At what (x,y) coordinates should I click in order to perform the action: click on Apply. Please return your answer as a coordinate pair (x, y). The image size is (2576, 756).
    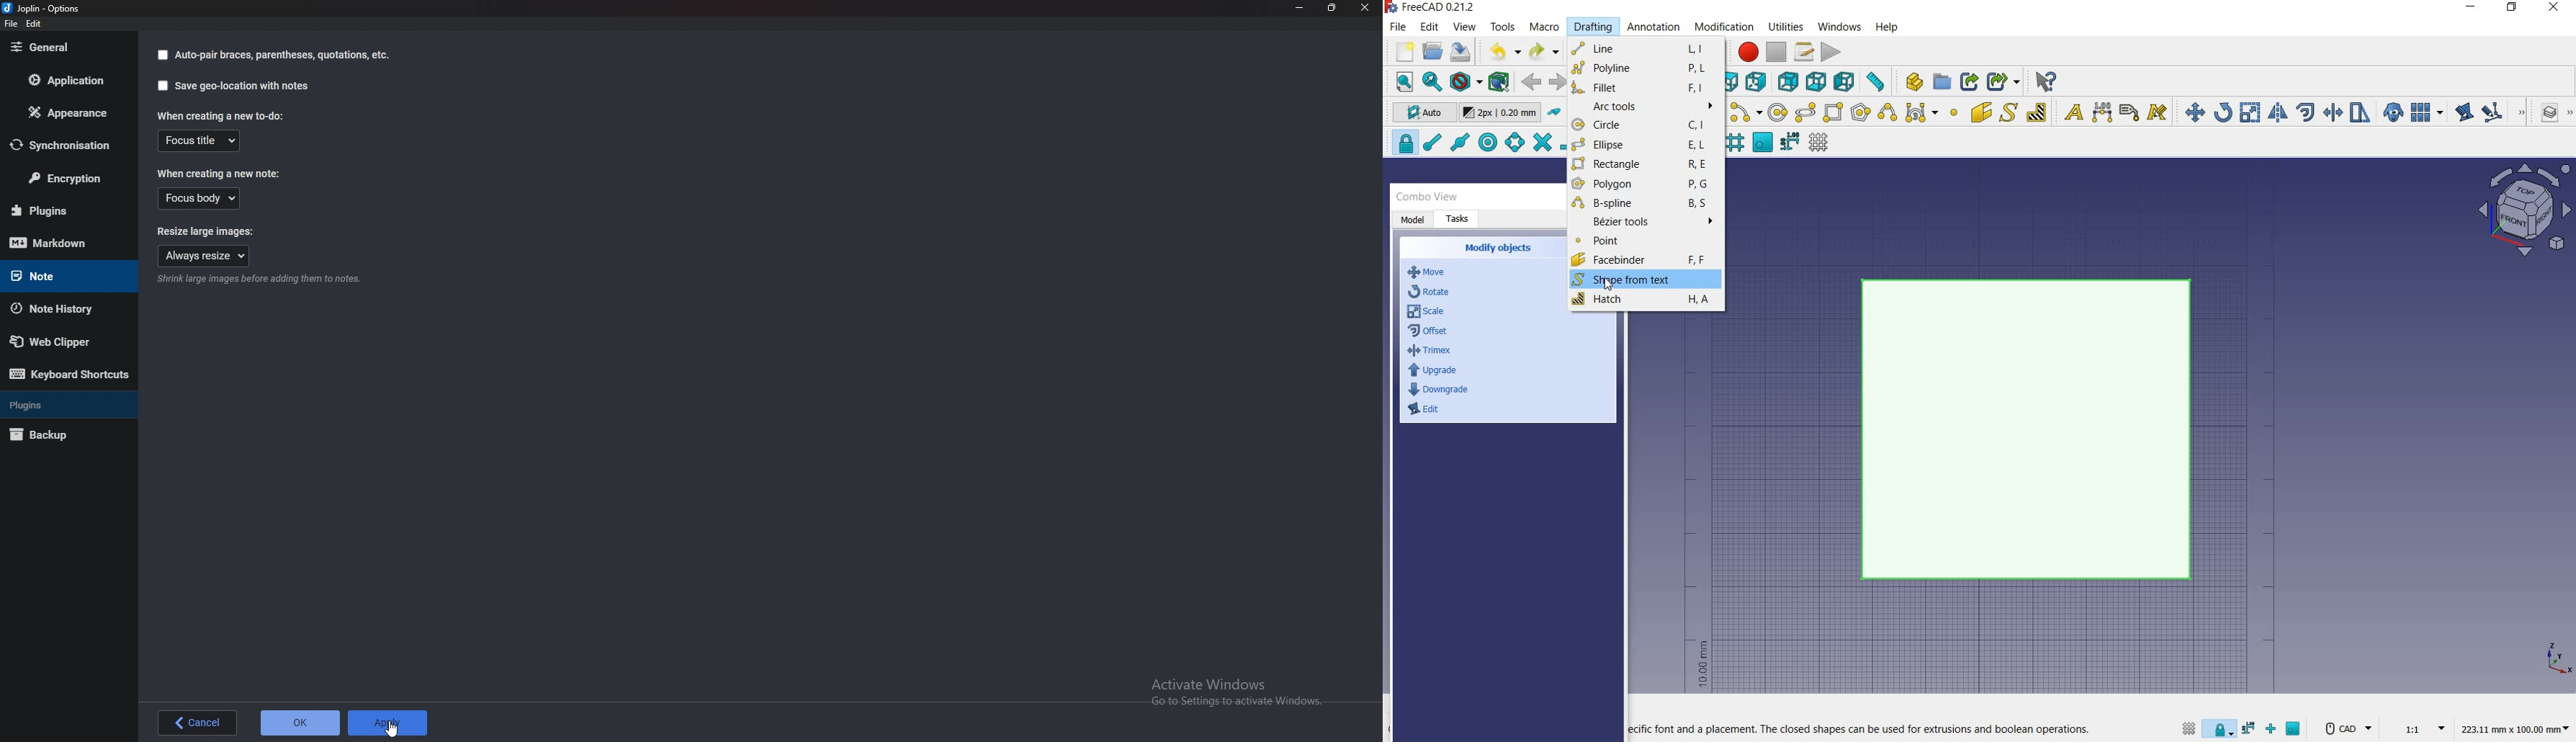
    Looking at the image, I should click on (392, 729).